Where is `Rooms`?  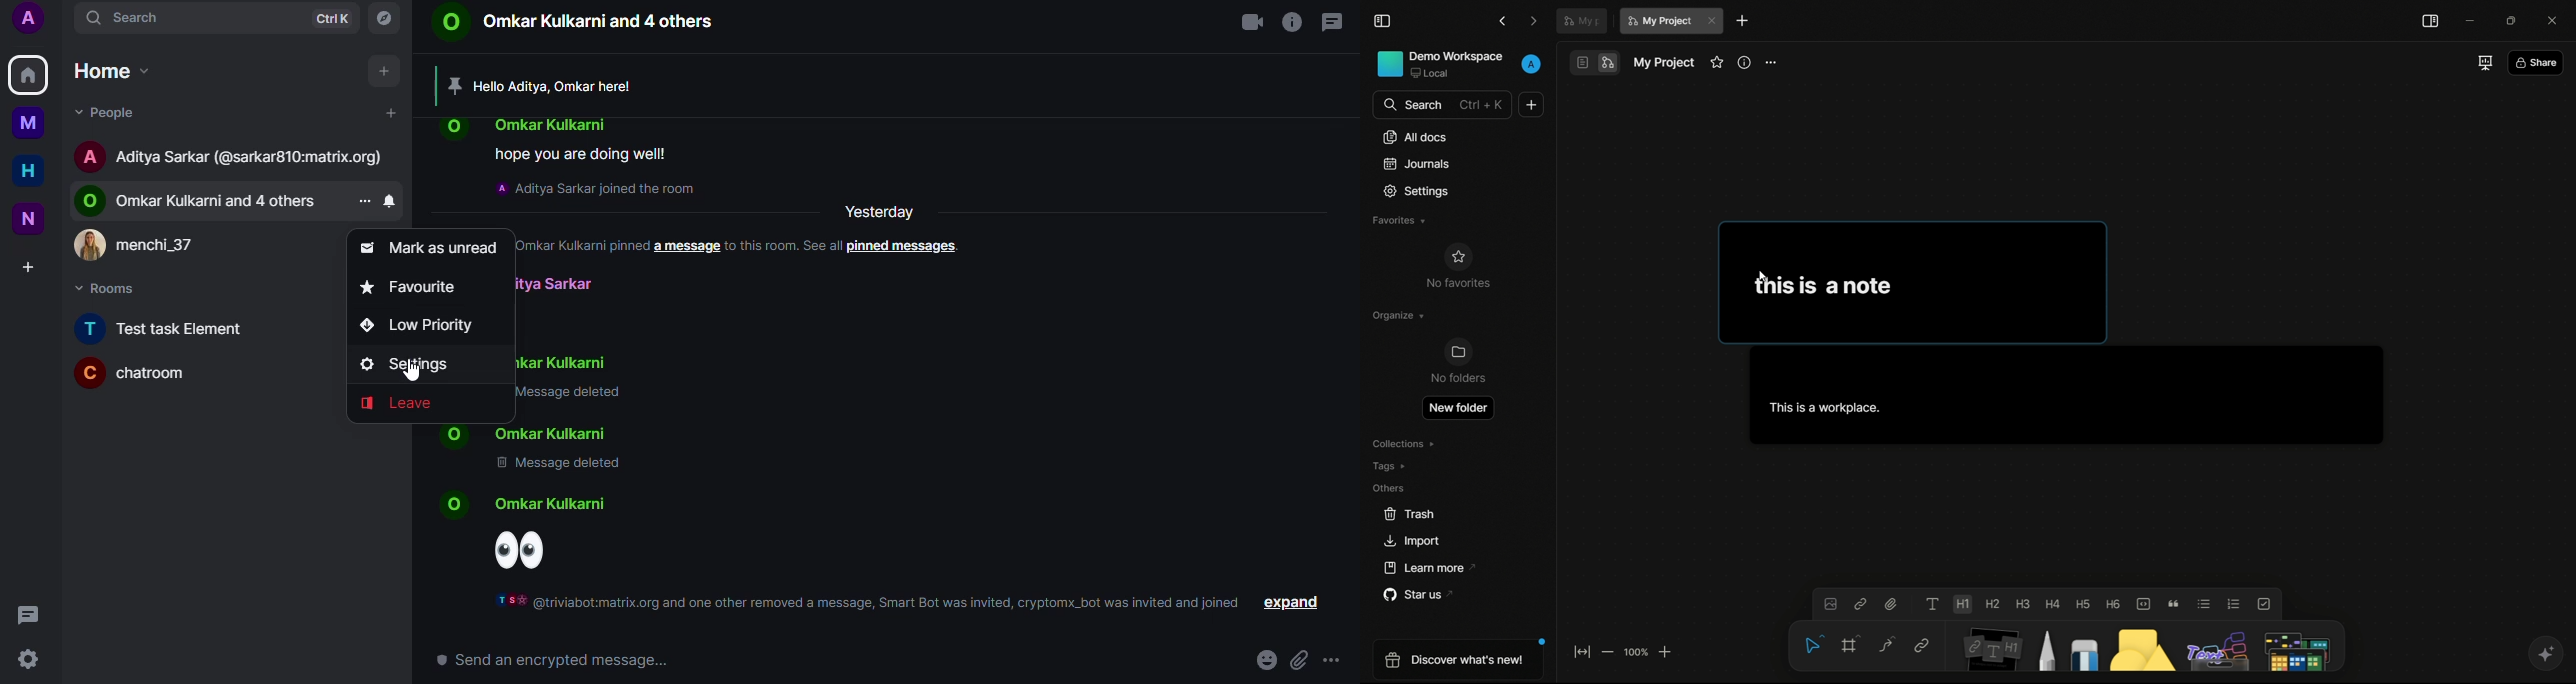
Rooms is located at coordinates (115, 288).